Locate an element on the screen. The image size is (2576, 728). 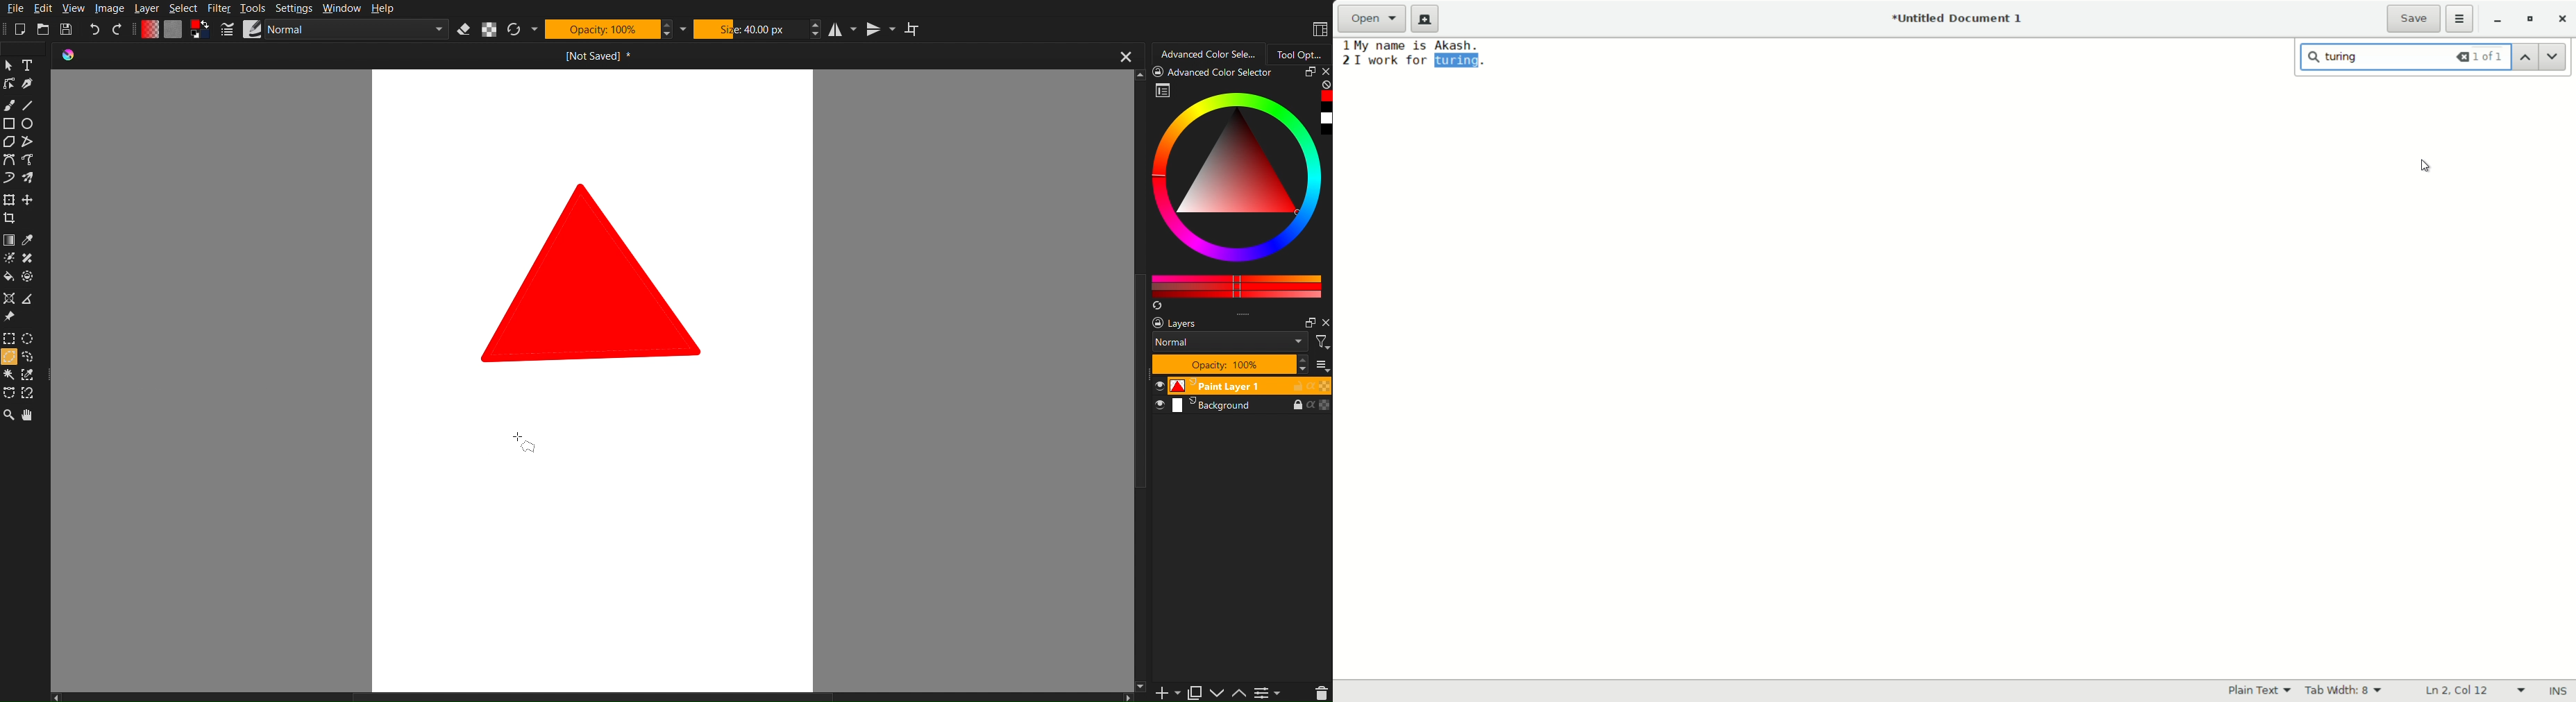
previous is located at coordinates (2526, 57).